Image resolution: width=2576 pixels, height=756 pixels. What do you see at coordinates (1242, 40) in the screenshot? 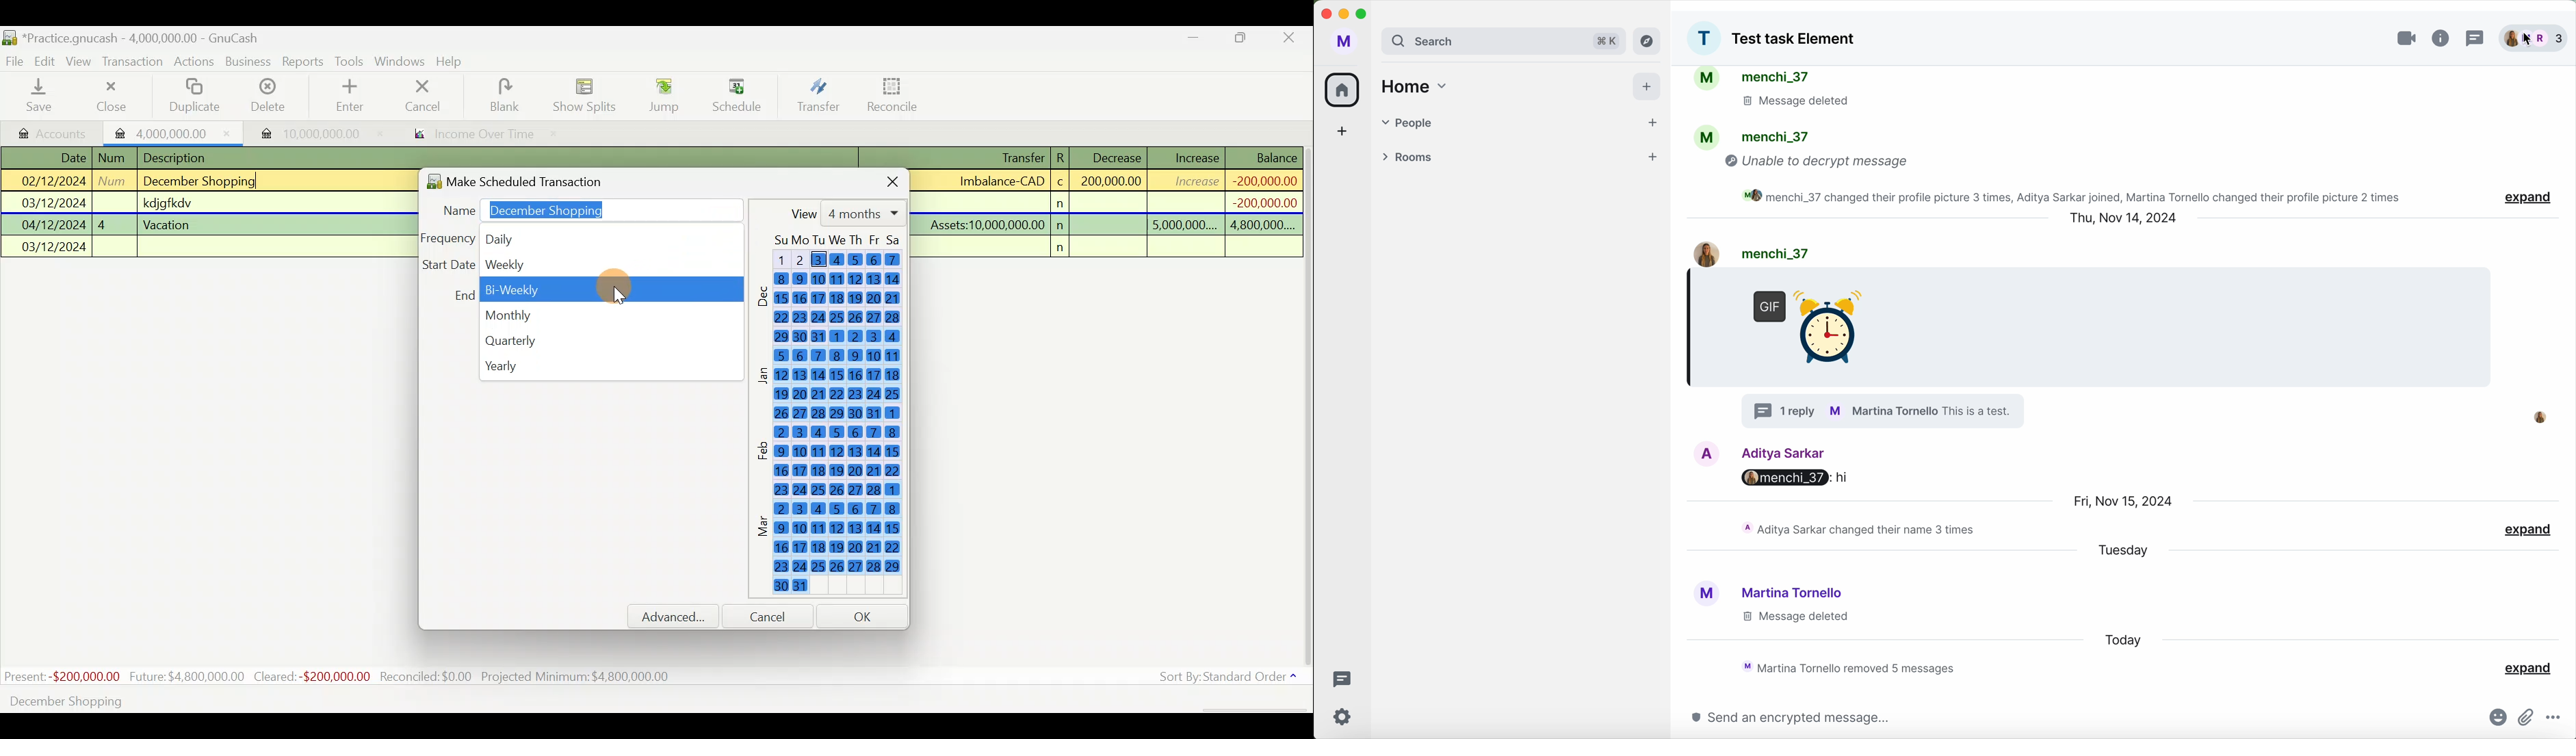
I see `Maximise` at bounding box center [1242, 40].